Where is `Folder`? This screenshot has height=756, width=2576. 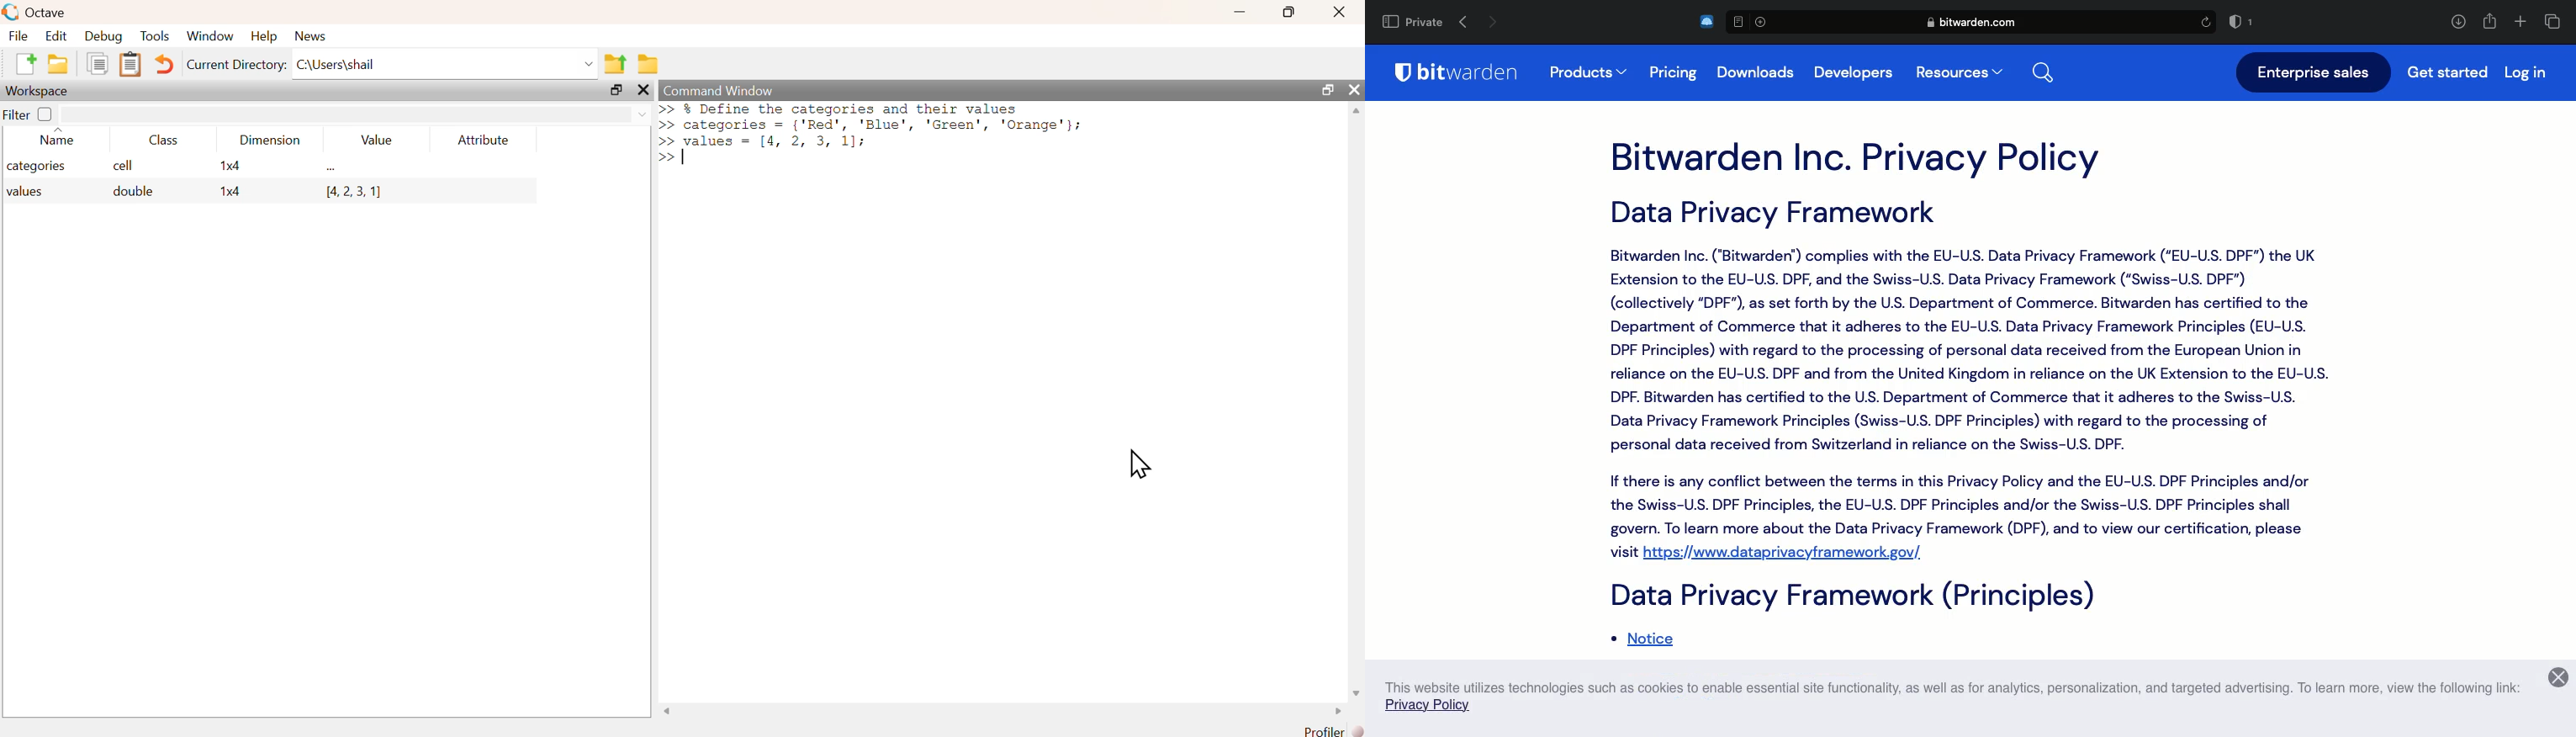 Folder is located at coordinates (647, 65).